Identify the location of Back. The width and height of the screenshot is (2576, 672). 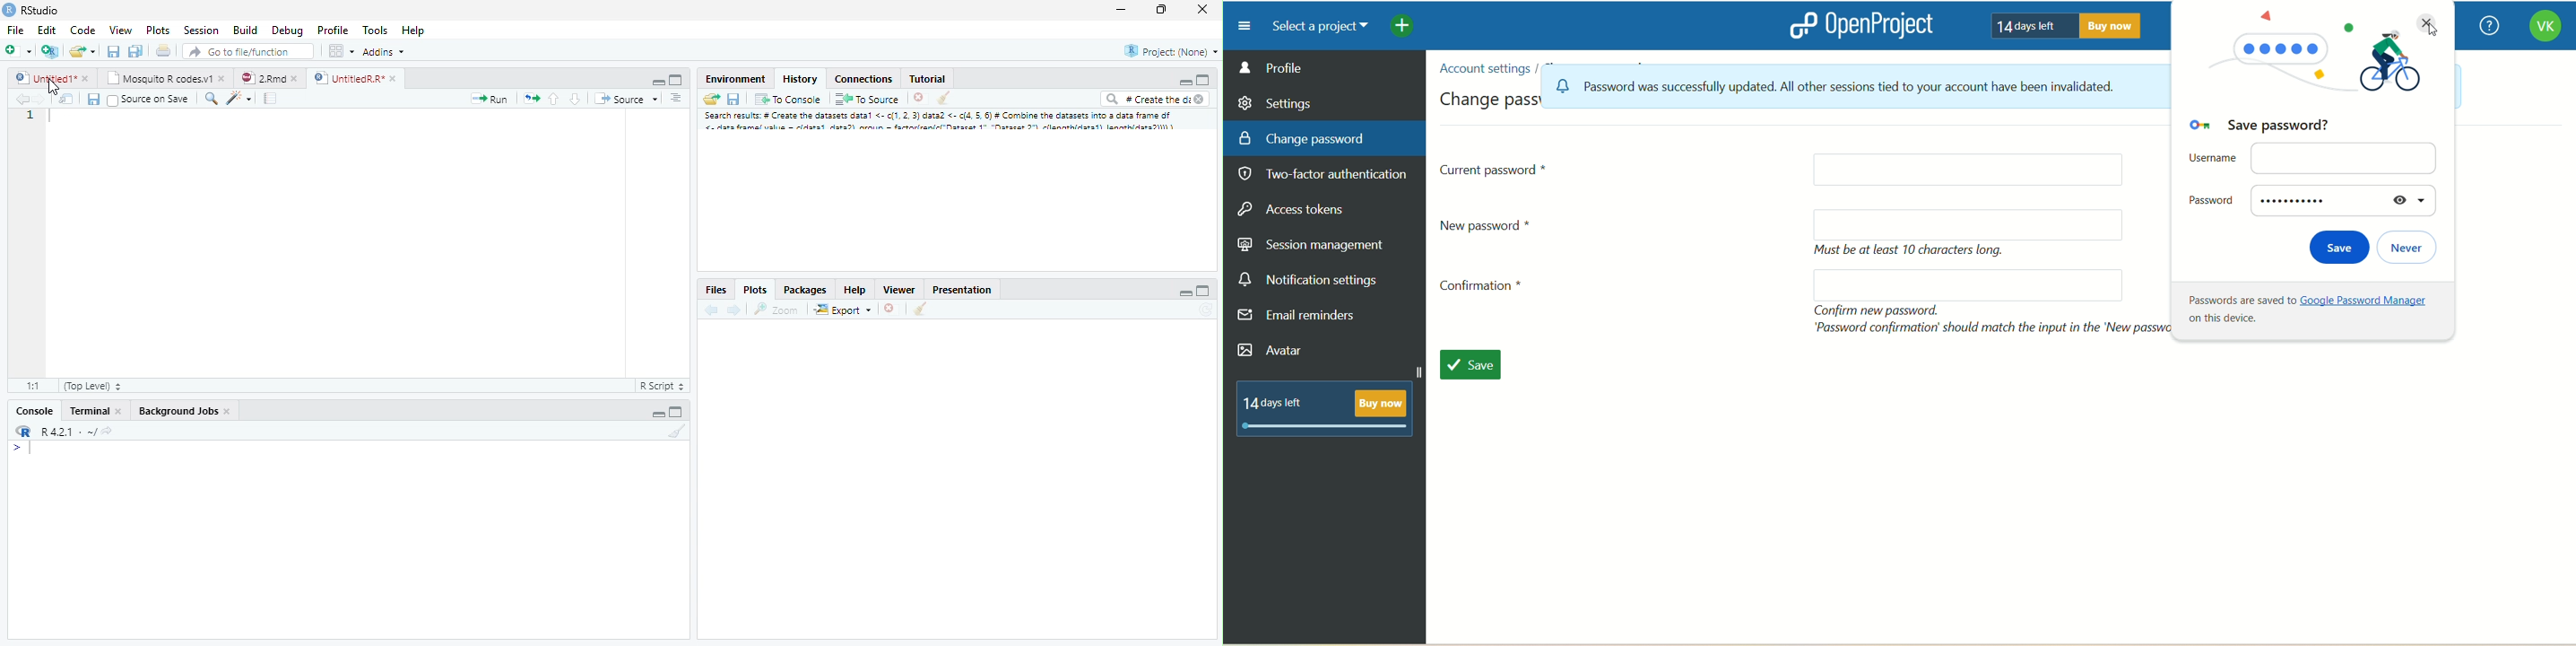
(15, 101).